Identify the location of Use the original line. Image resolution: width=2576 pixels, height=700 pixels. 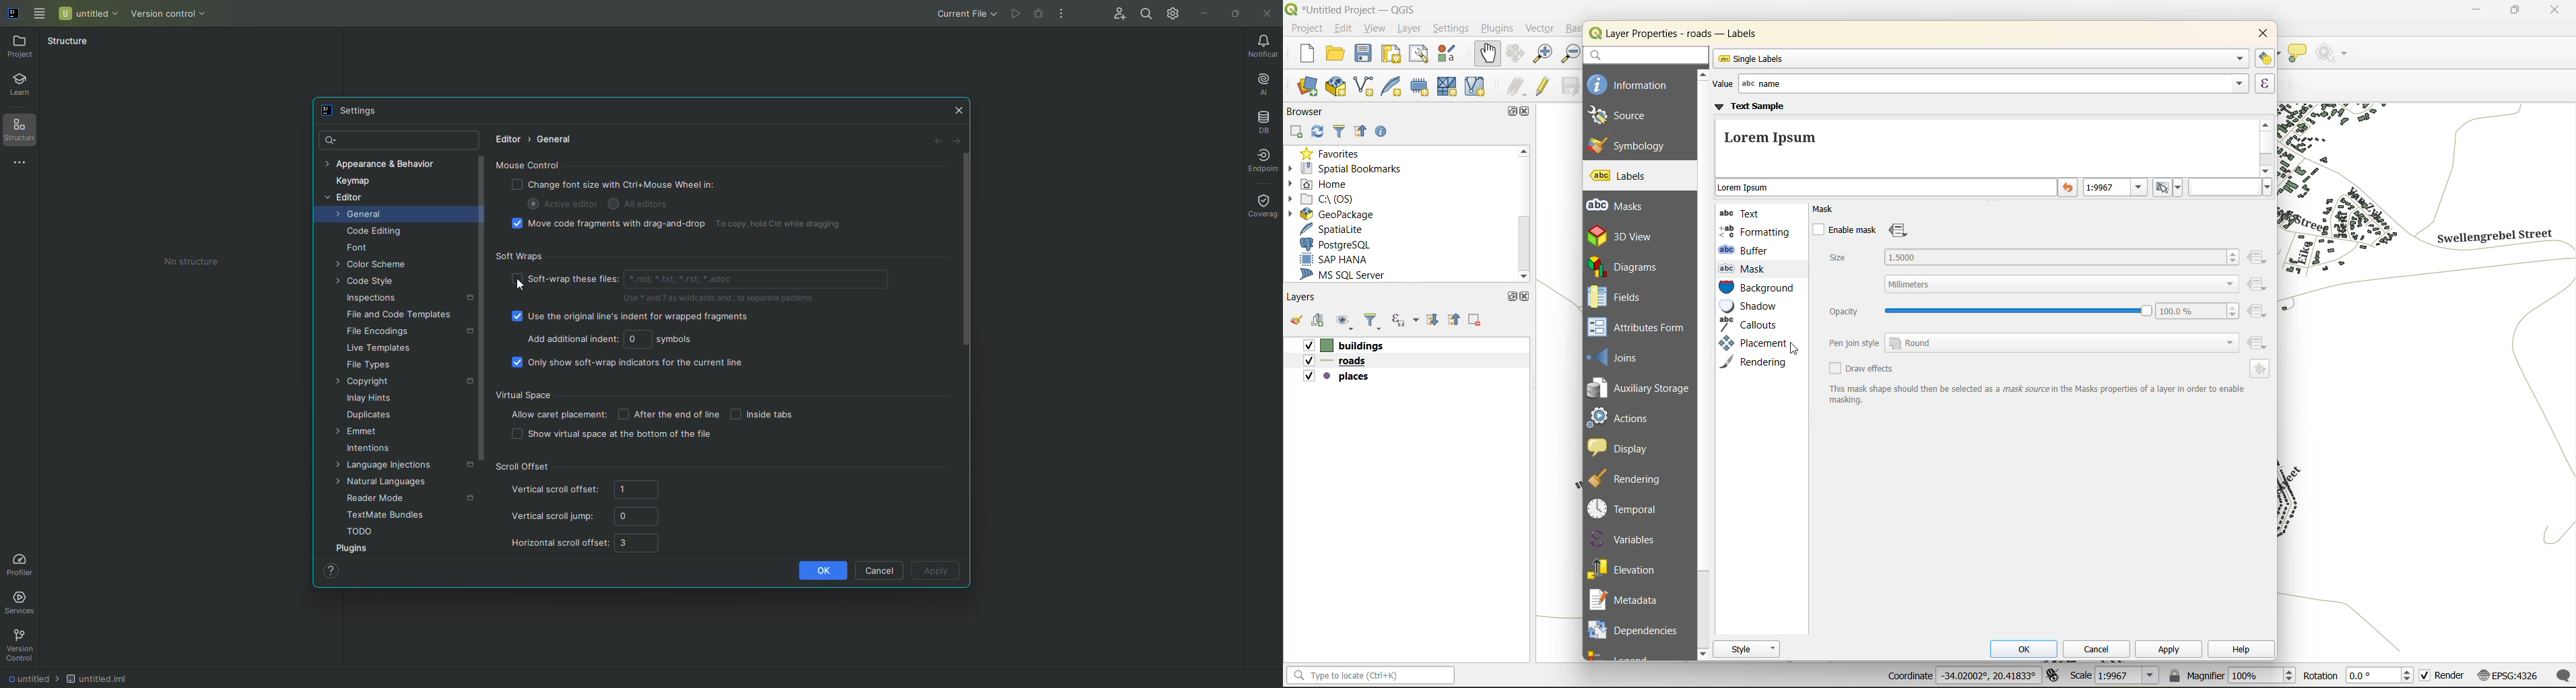
(633, 319).